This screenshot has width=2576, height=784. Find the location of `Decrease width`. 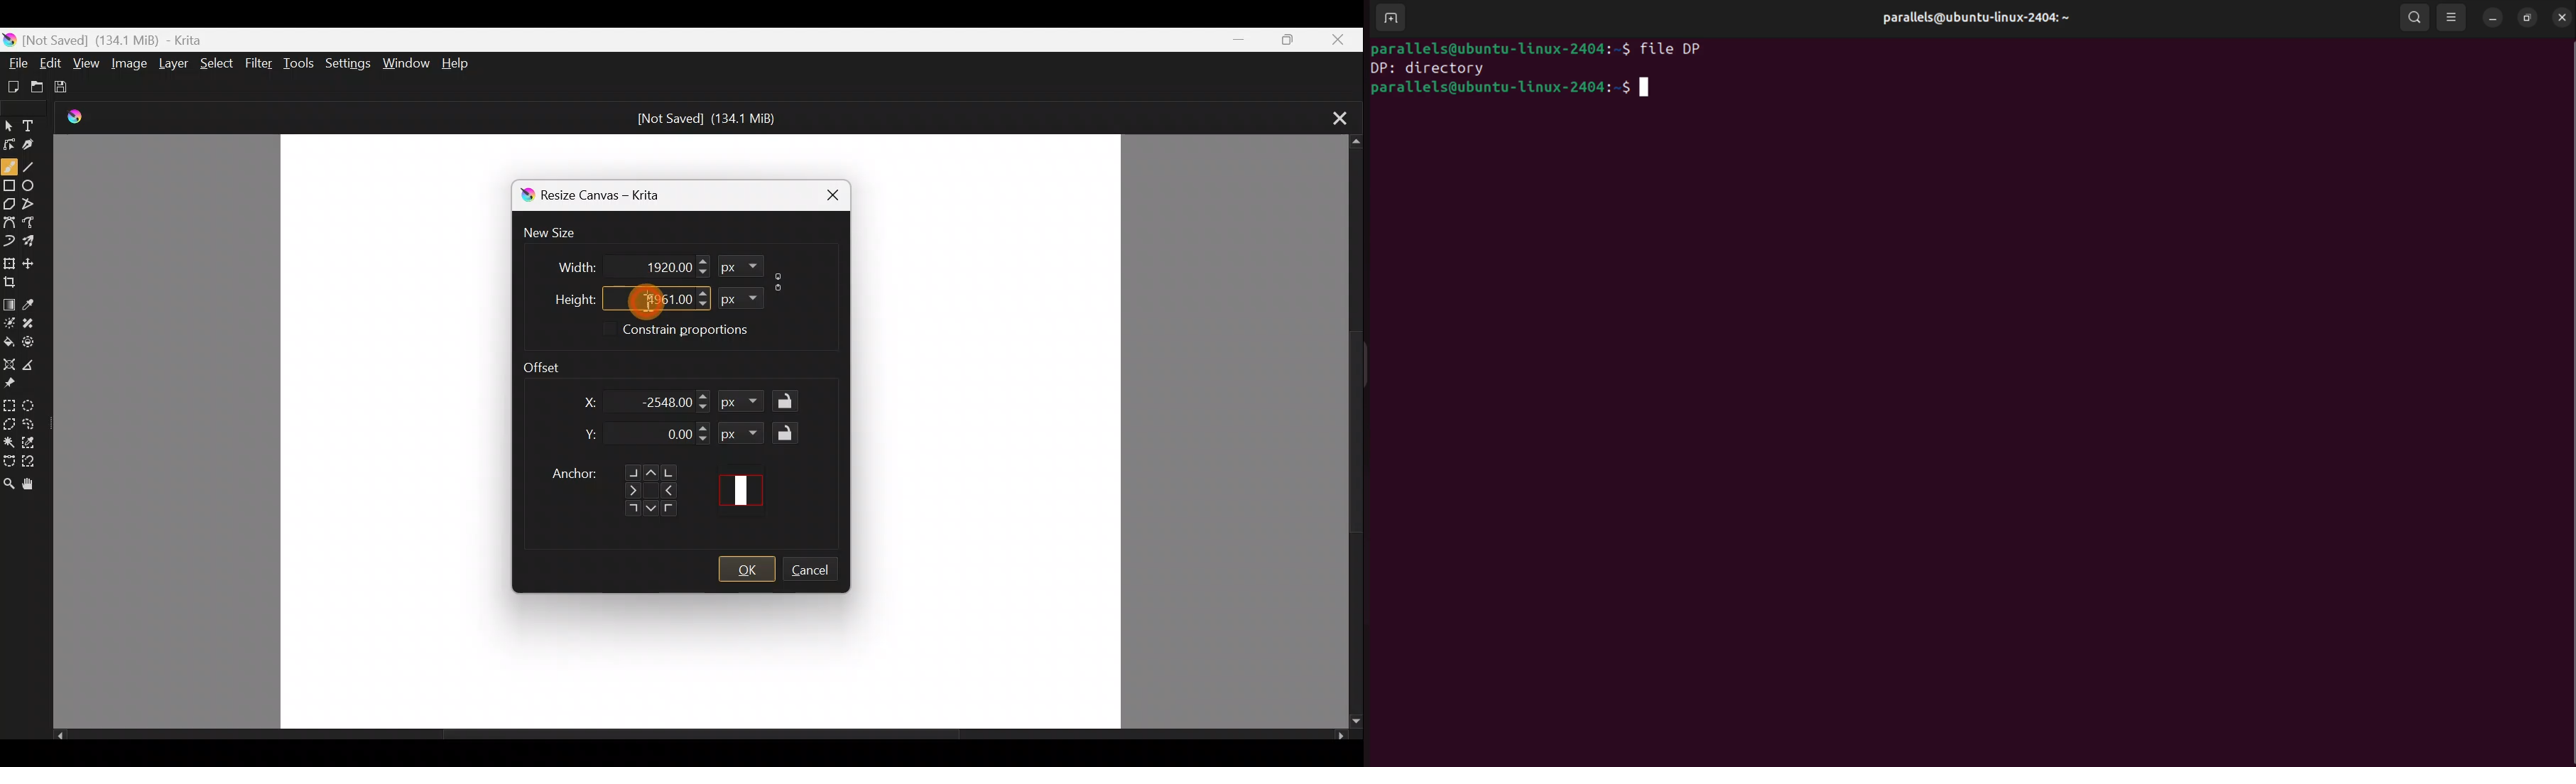

Decrease width is located at coordinates (702, 272).